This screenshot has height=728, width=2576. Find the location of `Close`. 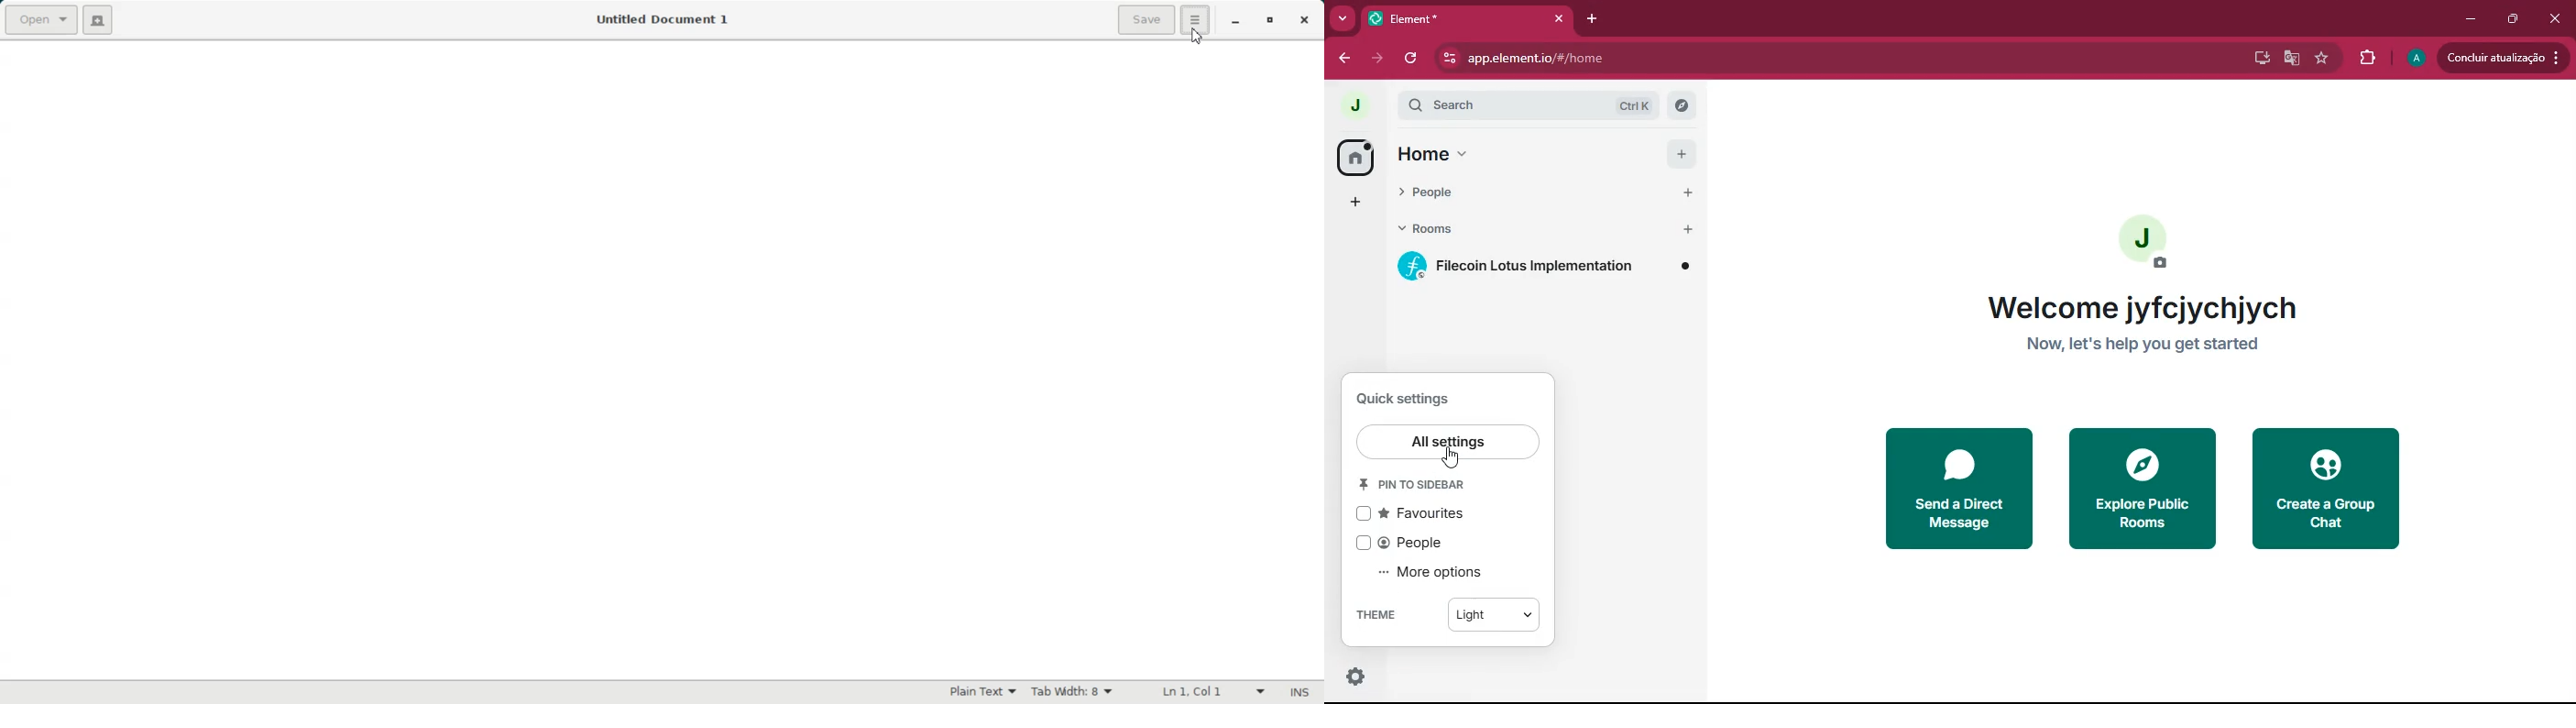

Close is located at coordinates (1305, 19).